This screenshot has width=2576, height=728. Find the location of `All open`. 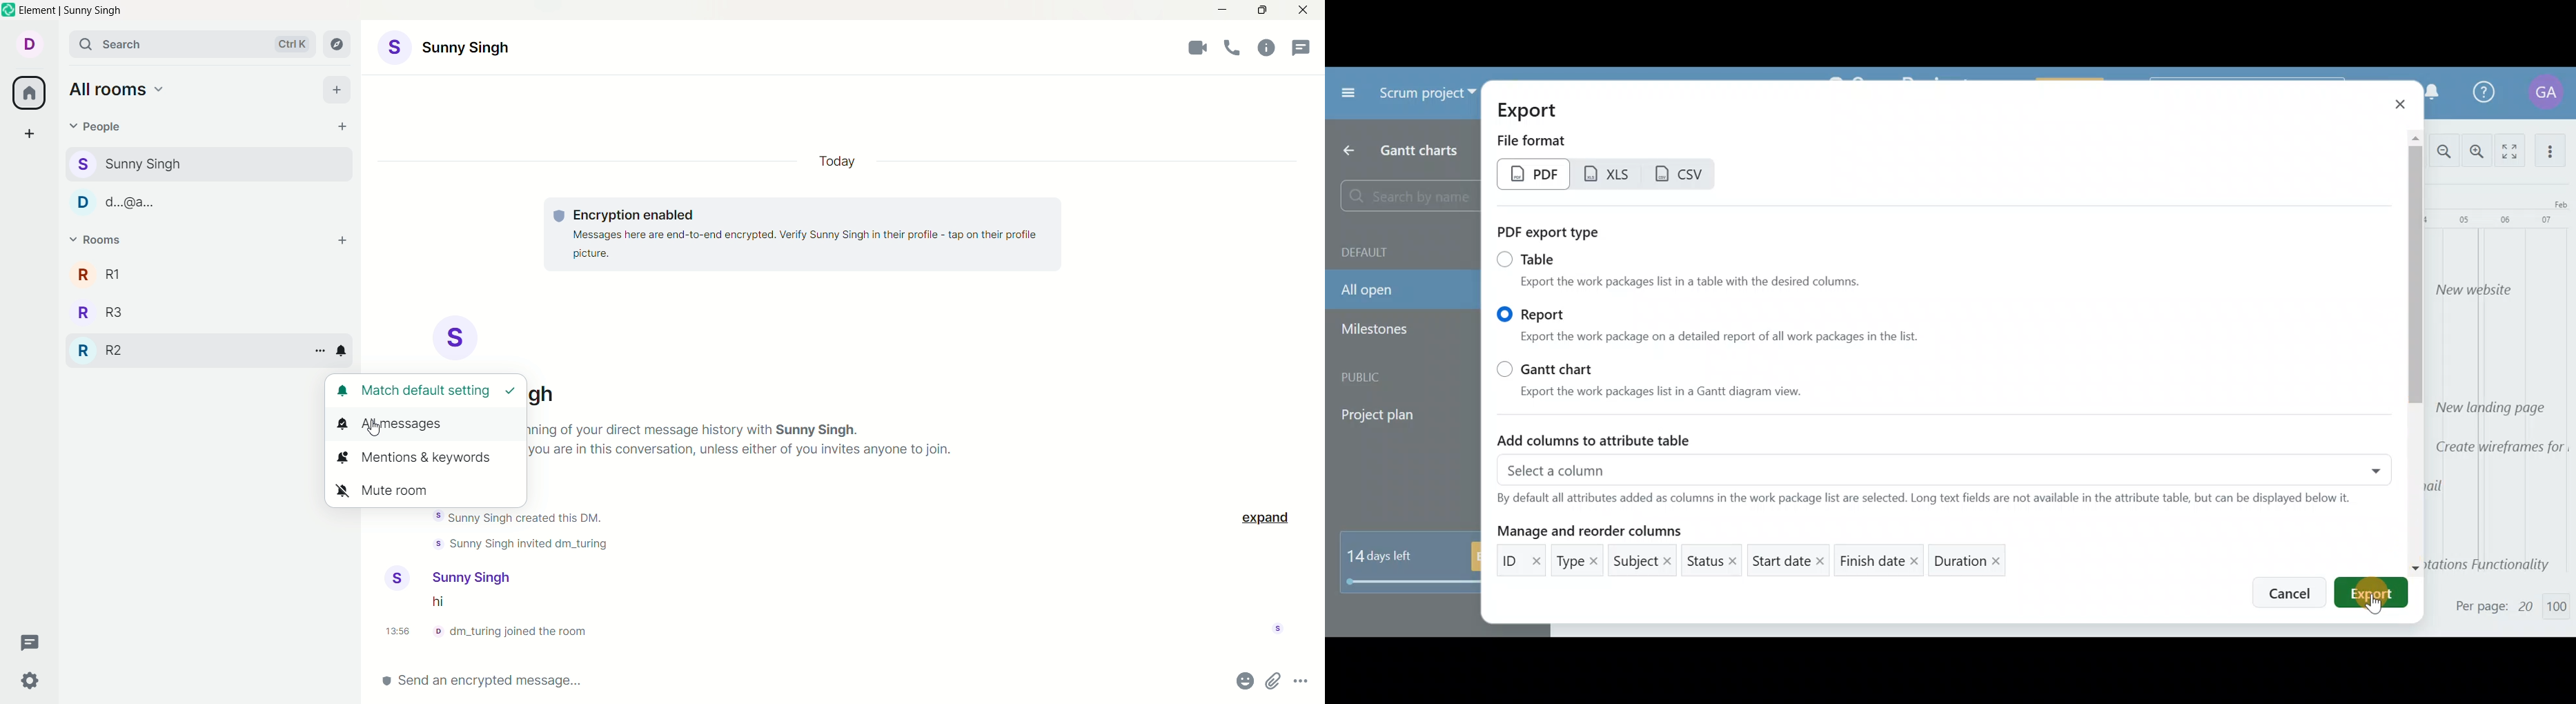

All open is located at coordinates (1397, 293).